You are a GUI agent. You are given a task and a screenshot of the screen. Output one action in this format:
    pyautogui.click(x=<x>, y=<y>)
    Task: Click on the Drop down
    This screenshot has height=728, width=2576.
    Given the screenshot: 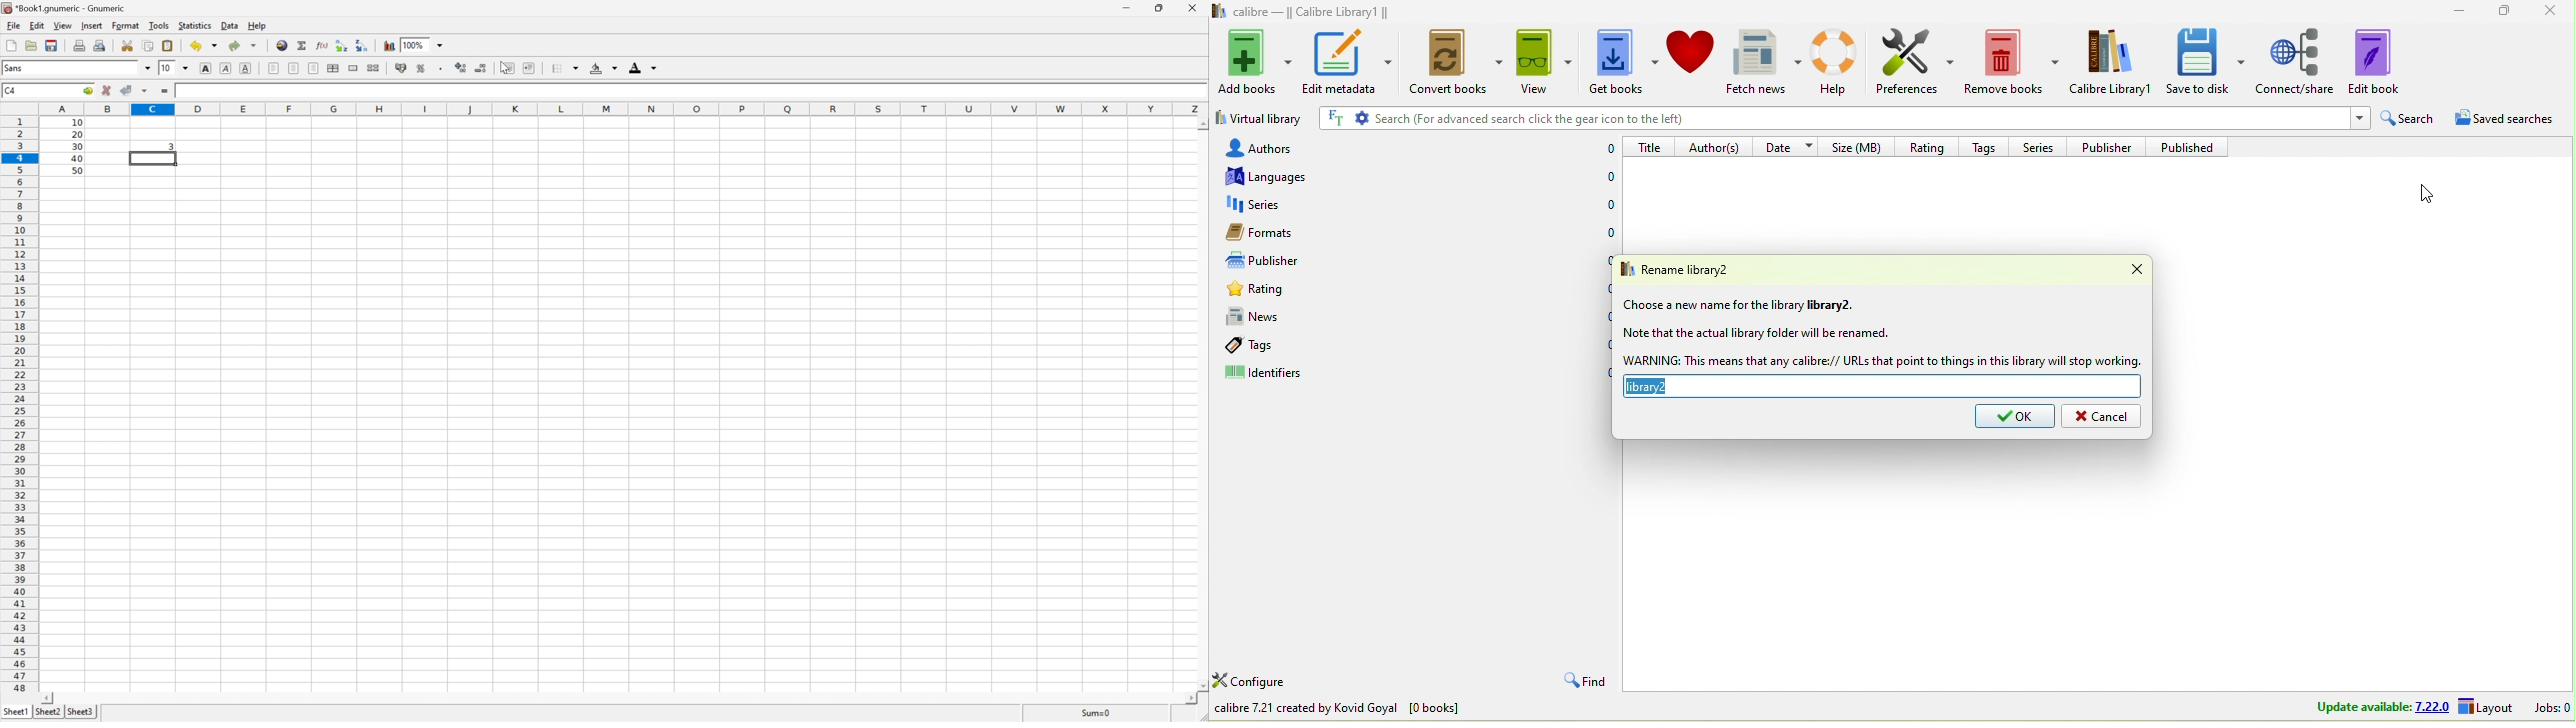 What is the action you would take?
    pyautogui.click(x=442, y=44)
    